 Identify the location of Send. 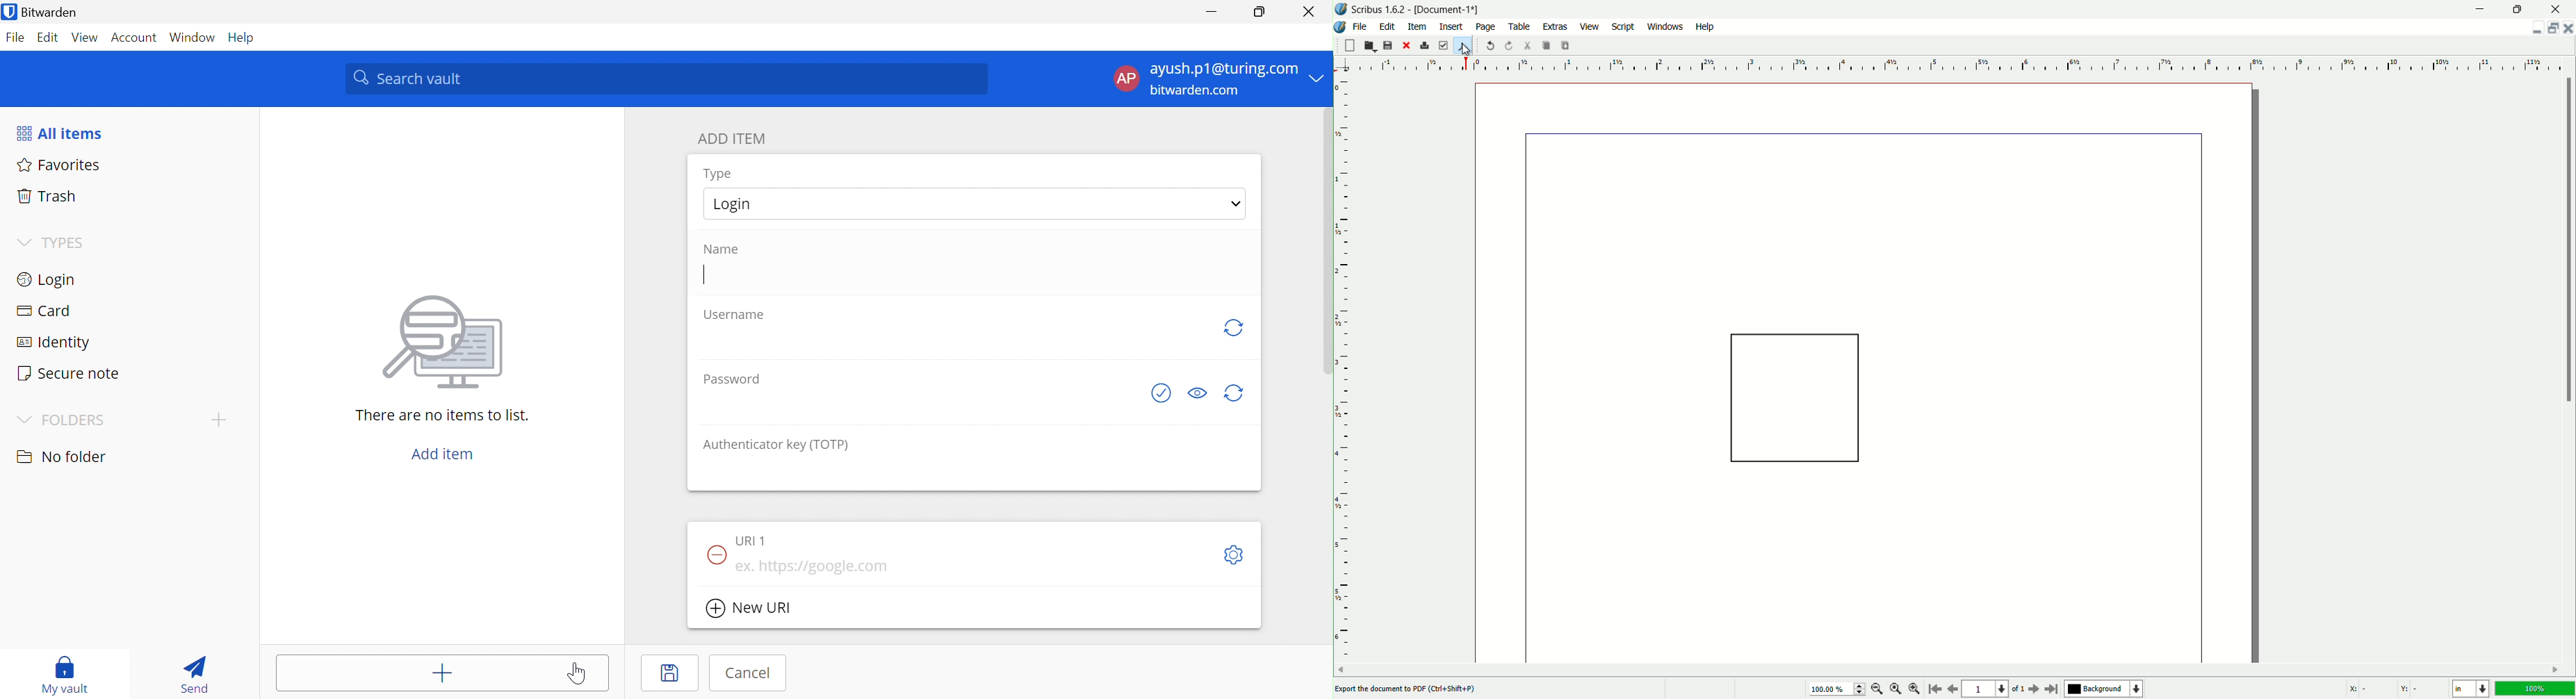
(194, 677).